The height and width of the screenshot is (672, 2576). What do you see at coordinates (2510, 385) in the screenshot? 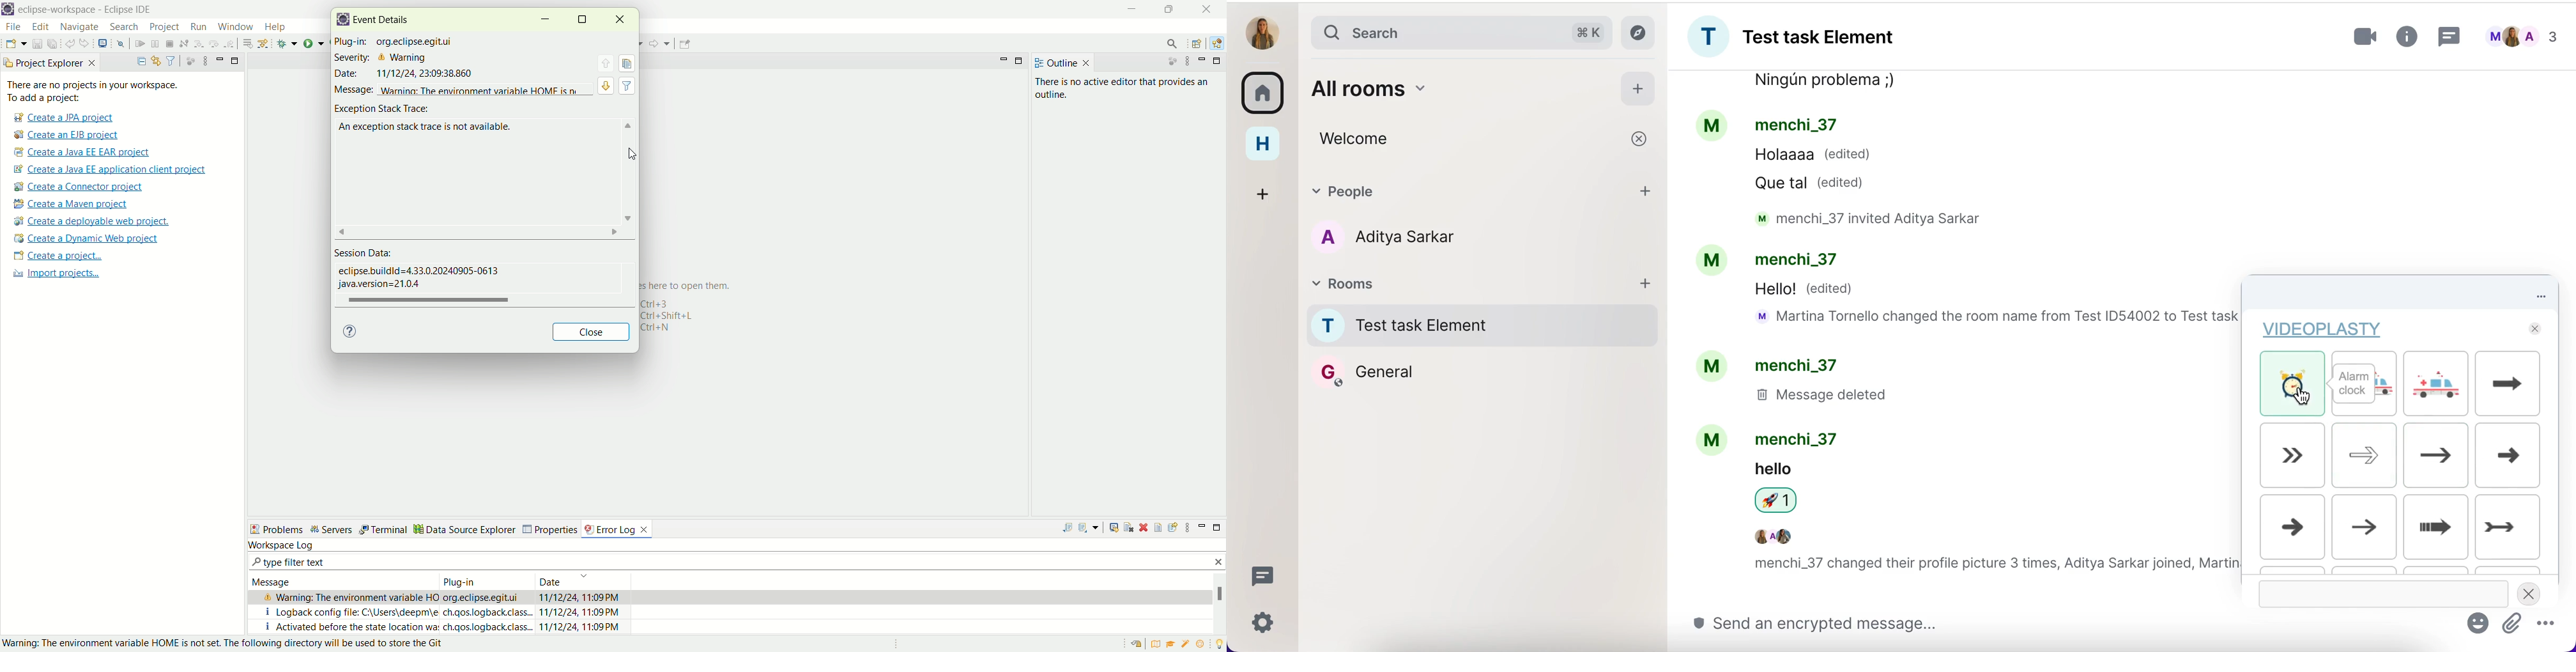
I see `gif4` at bounding box center [2510, 385].